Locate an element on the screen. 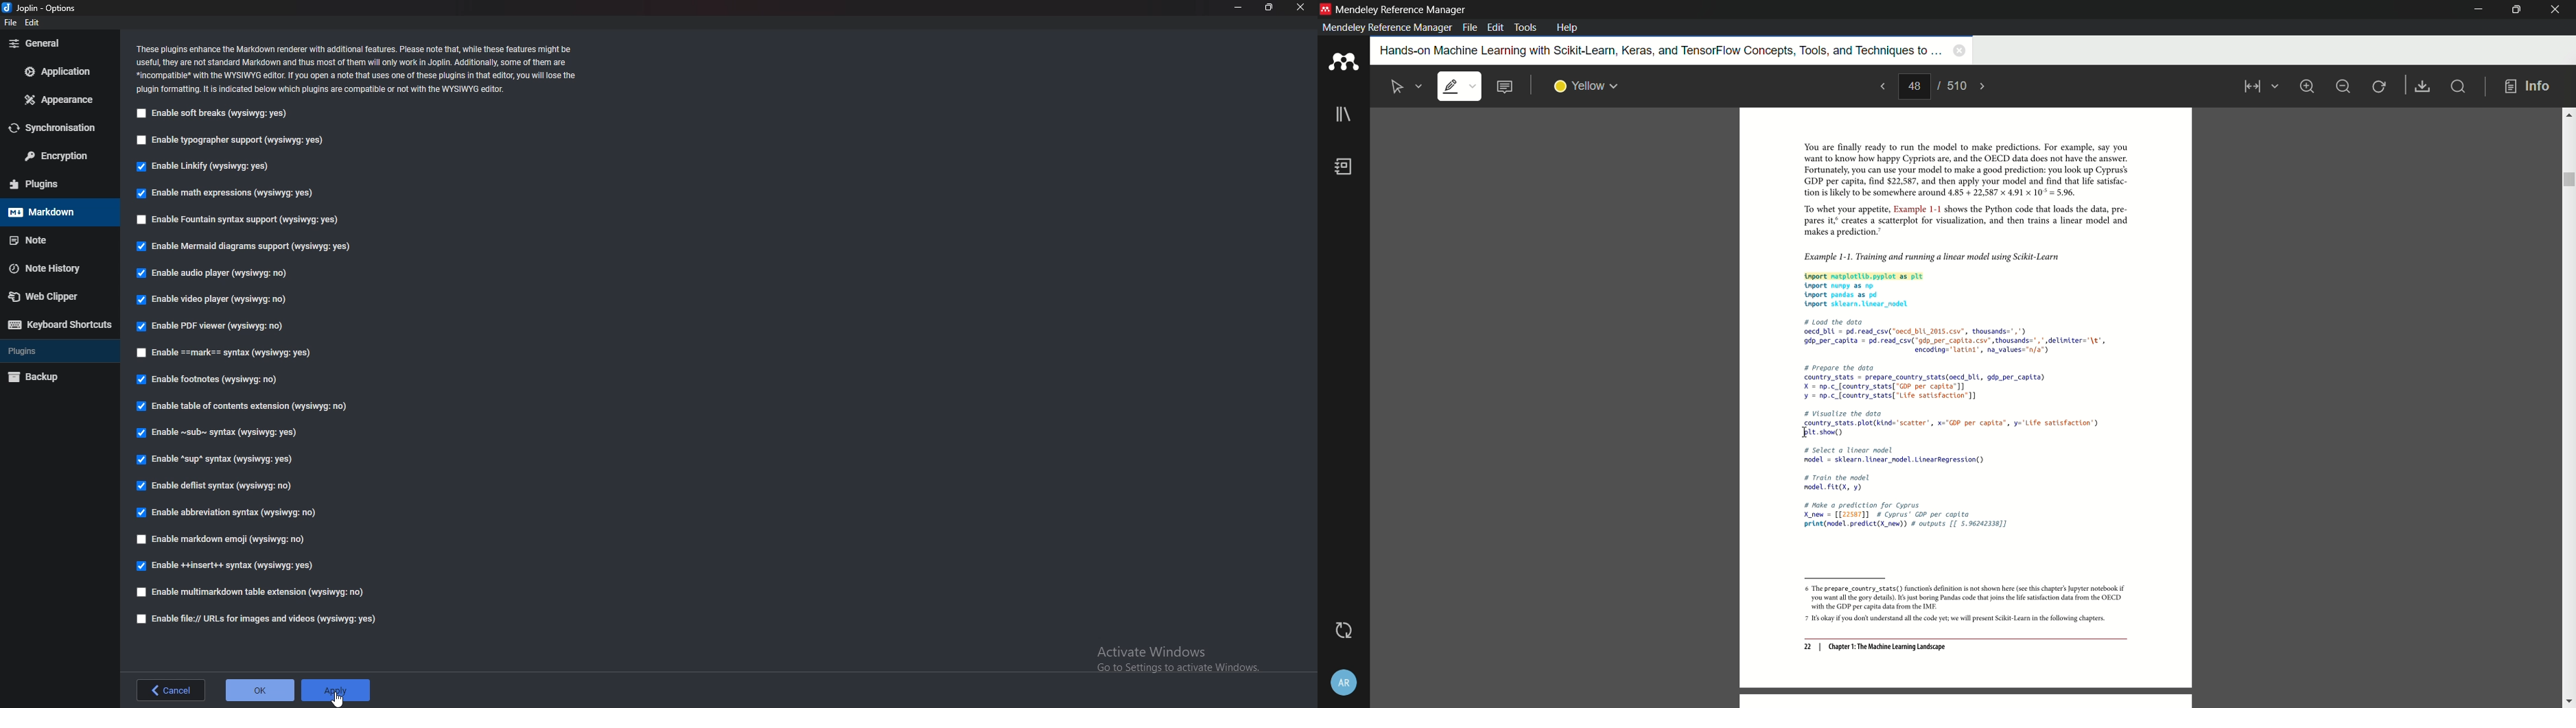  plugins is located at coordinates (58, 351).